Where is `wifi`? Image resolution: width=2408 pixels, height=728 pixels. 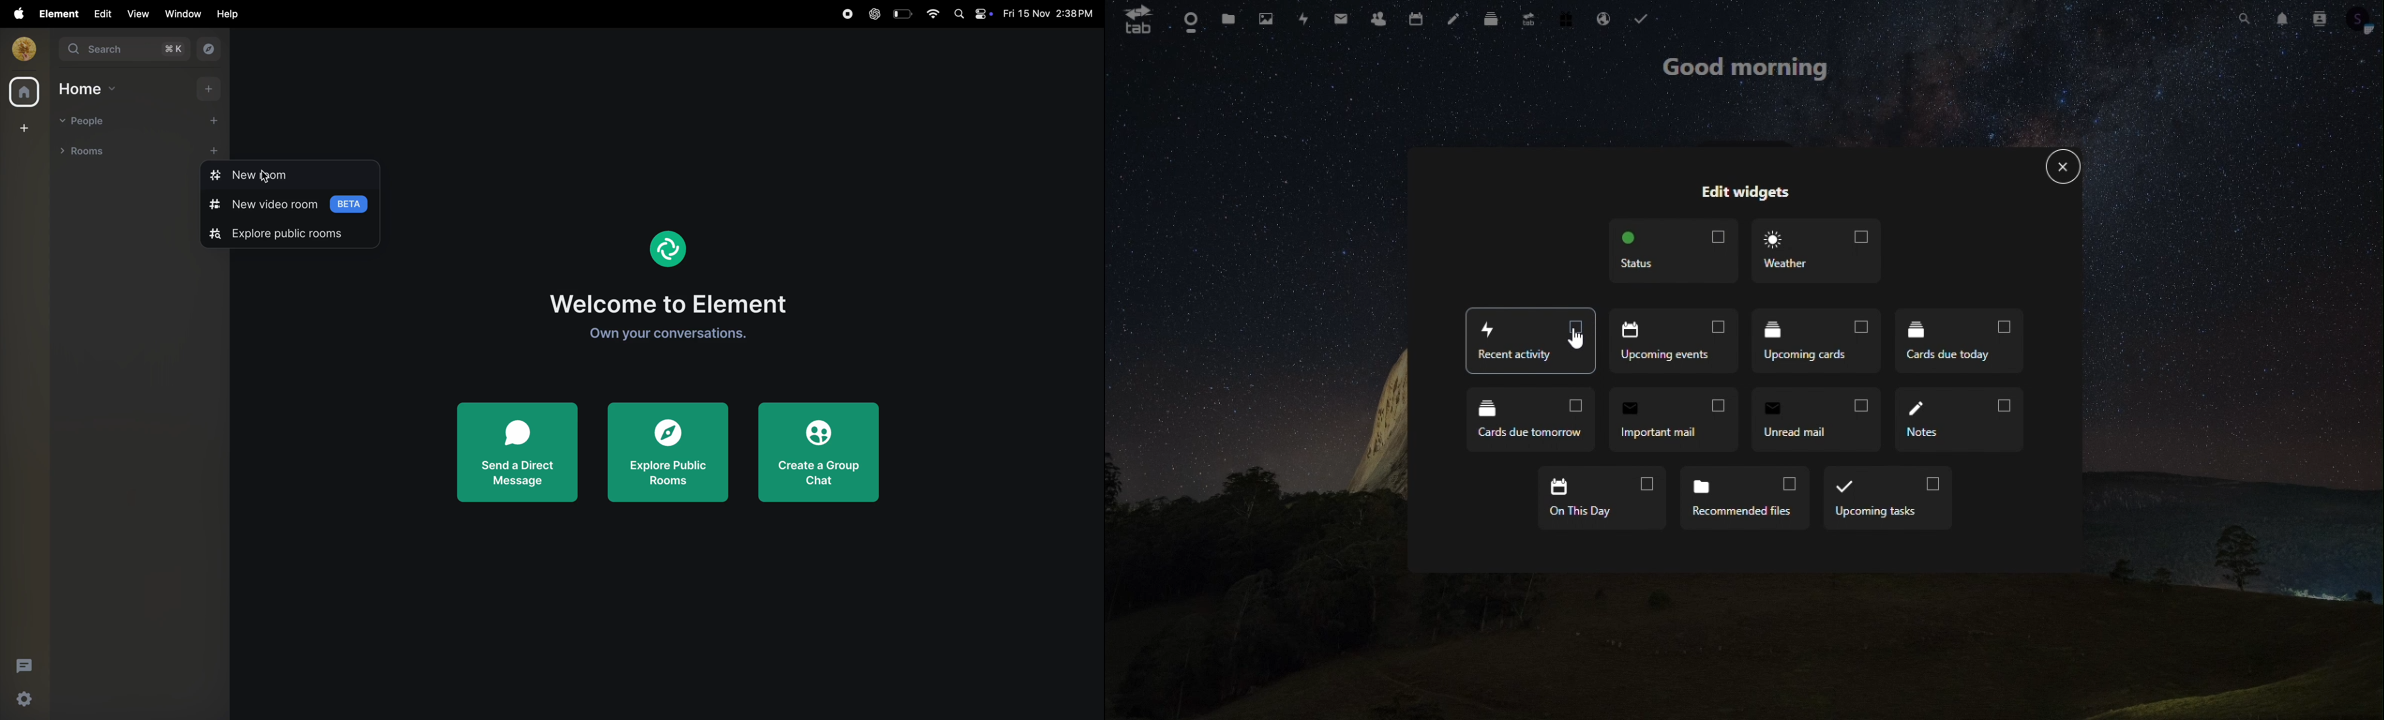 wifi is located at coordinates (930, 12).